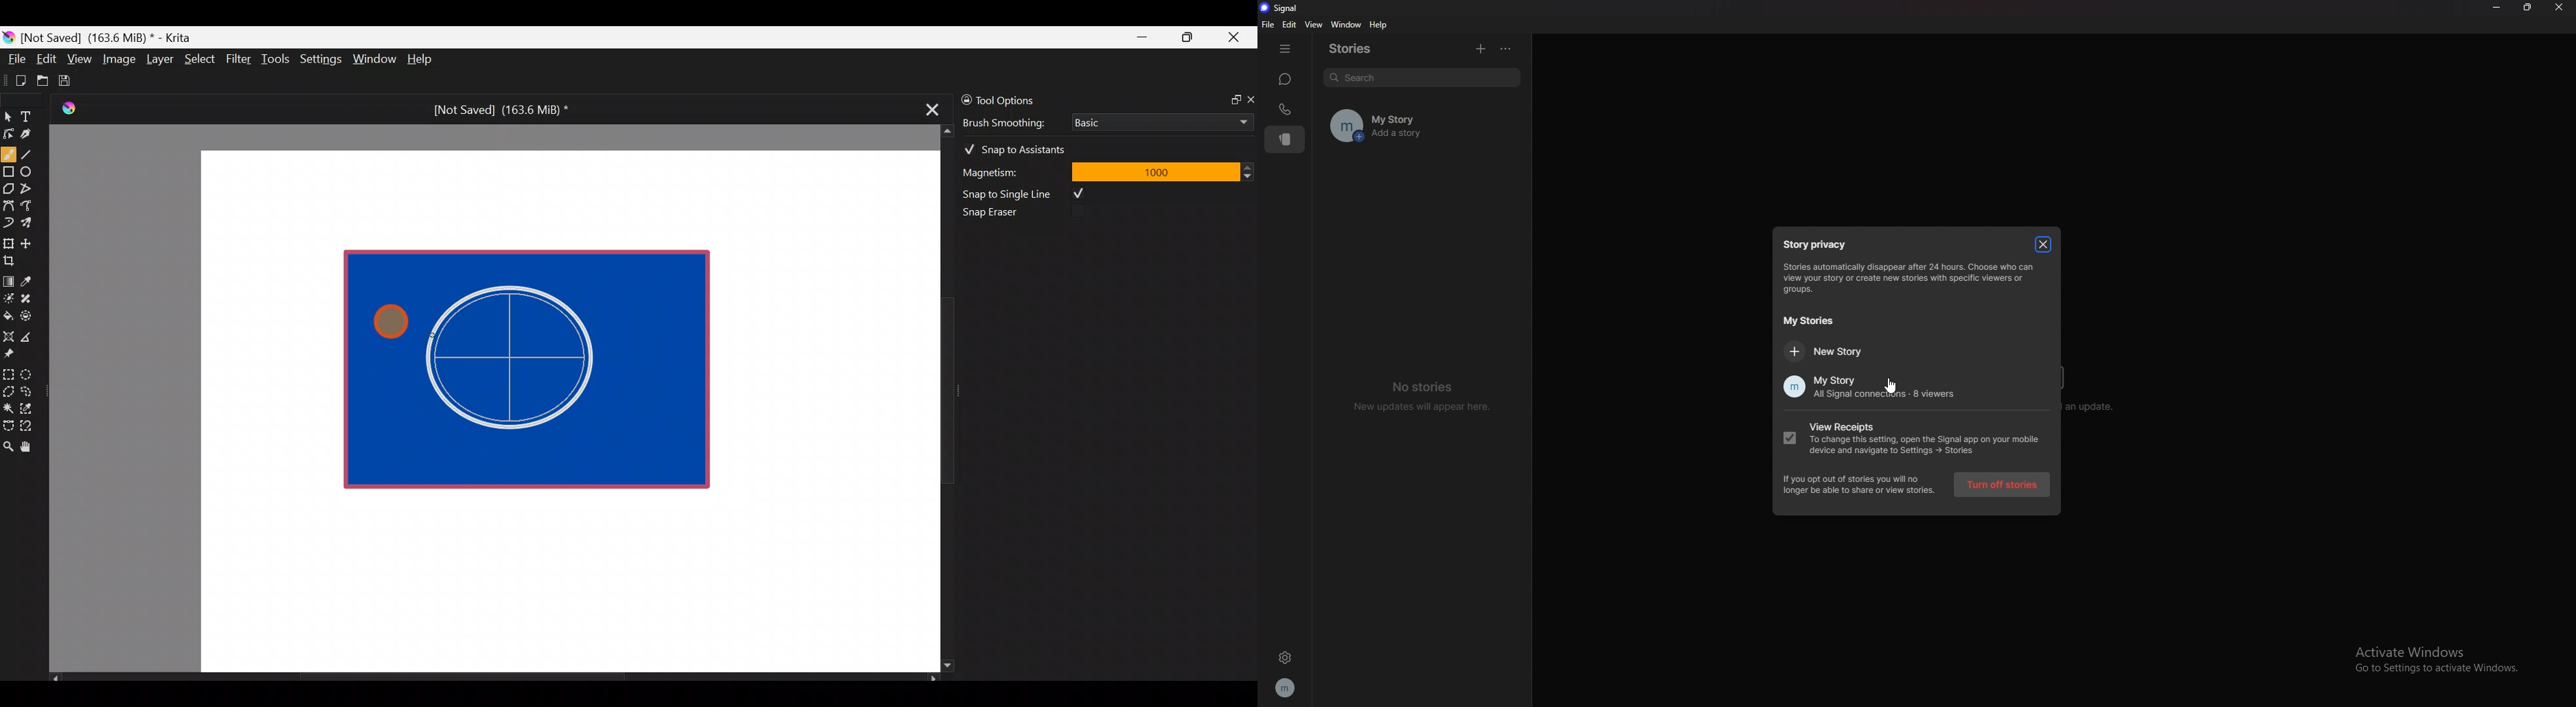  Describe the element at coordinates (388, 316) in the screenshot. I see `Cursor` at that location.